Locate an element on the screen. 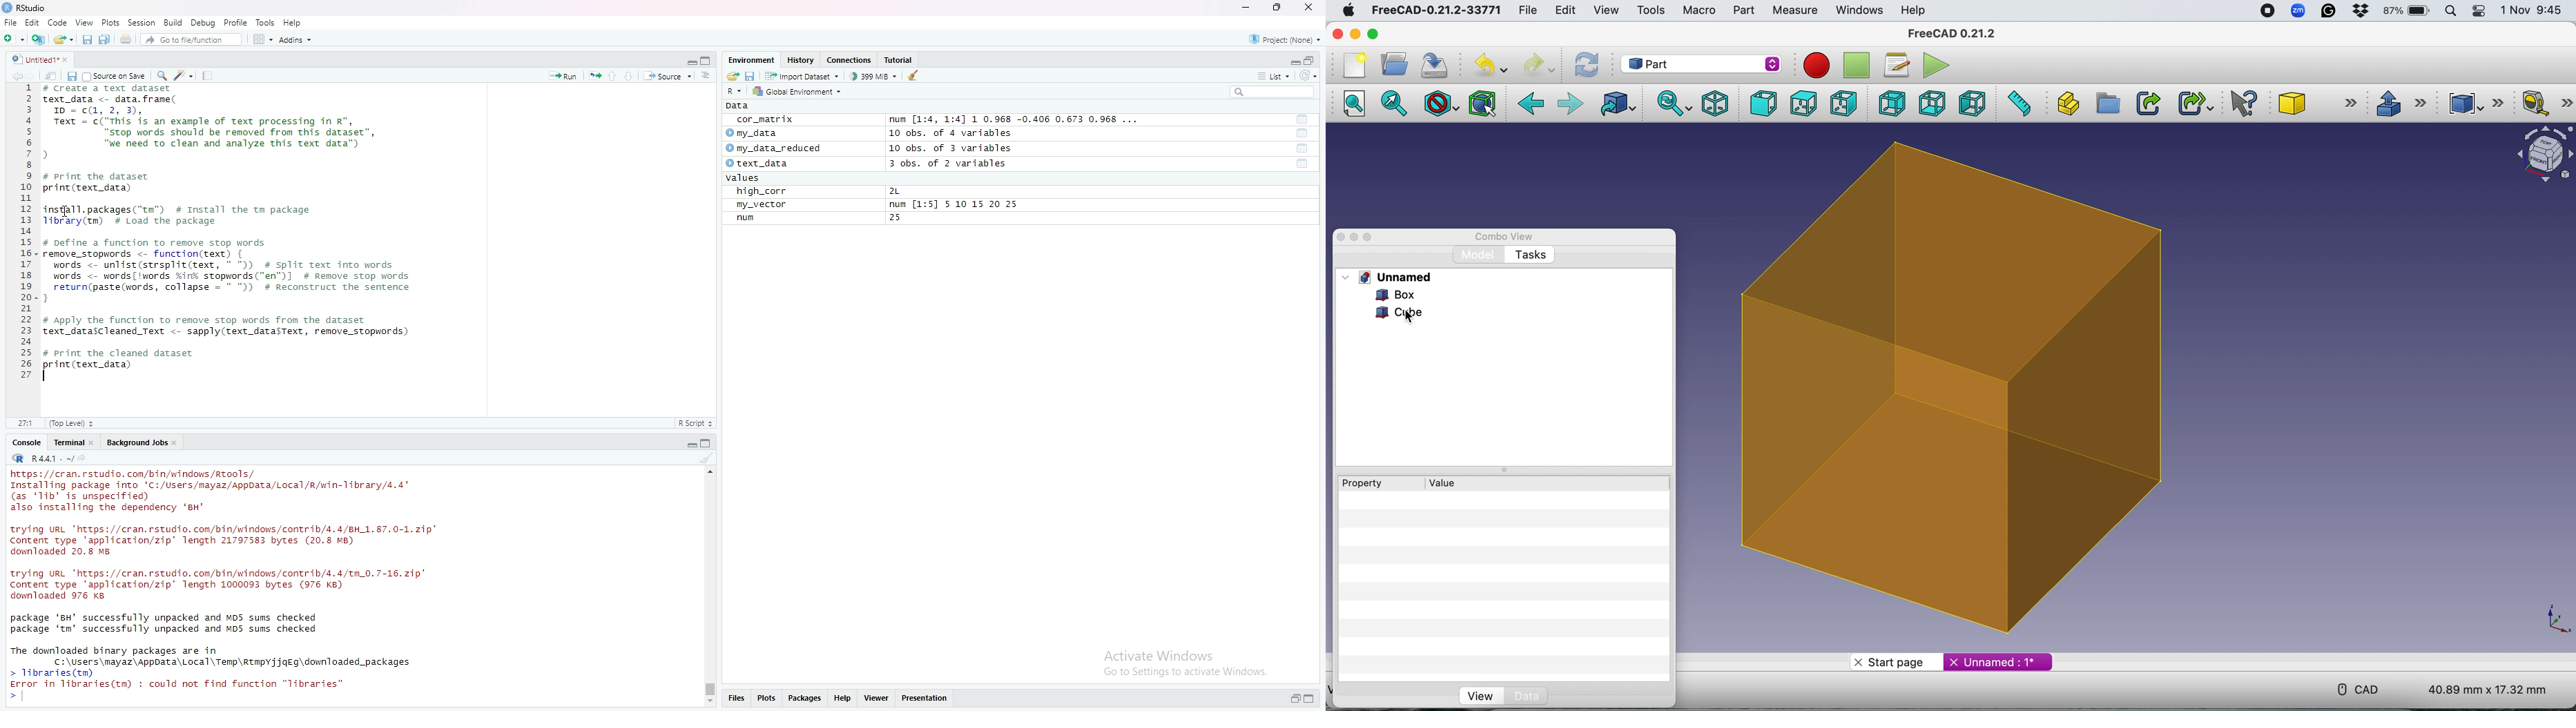 Image resolution: width=2576 pixels, height=728 pixels. Left is located at coordinates (1972, 103).